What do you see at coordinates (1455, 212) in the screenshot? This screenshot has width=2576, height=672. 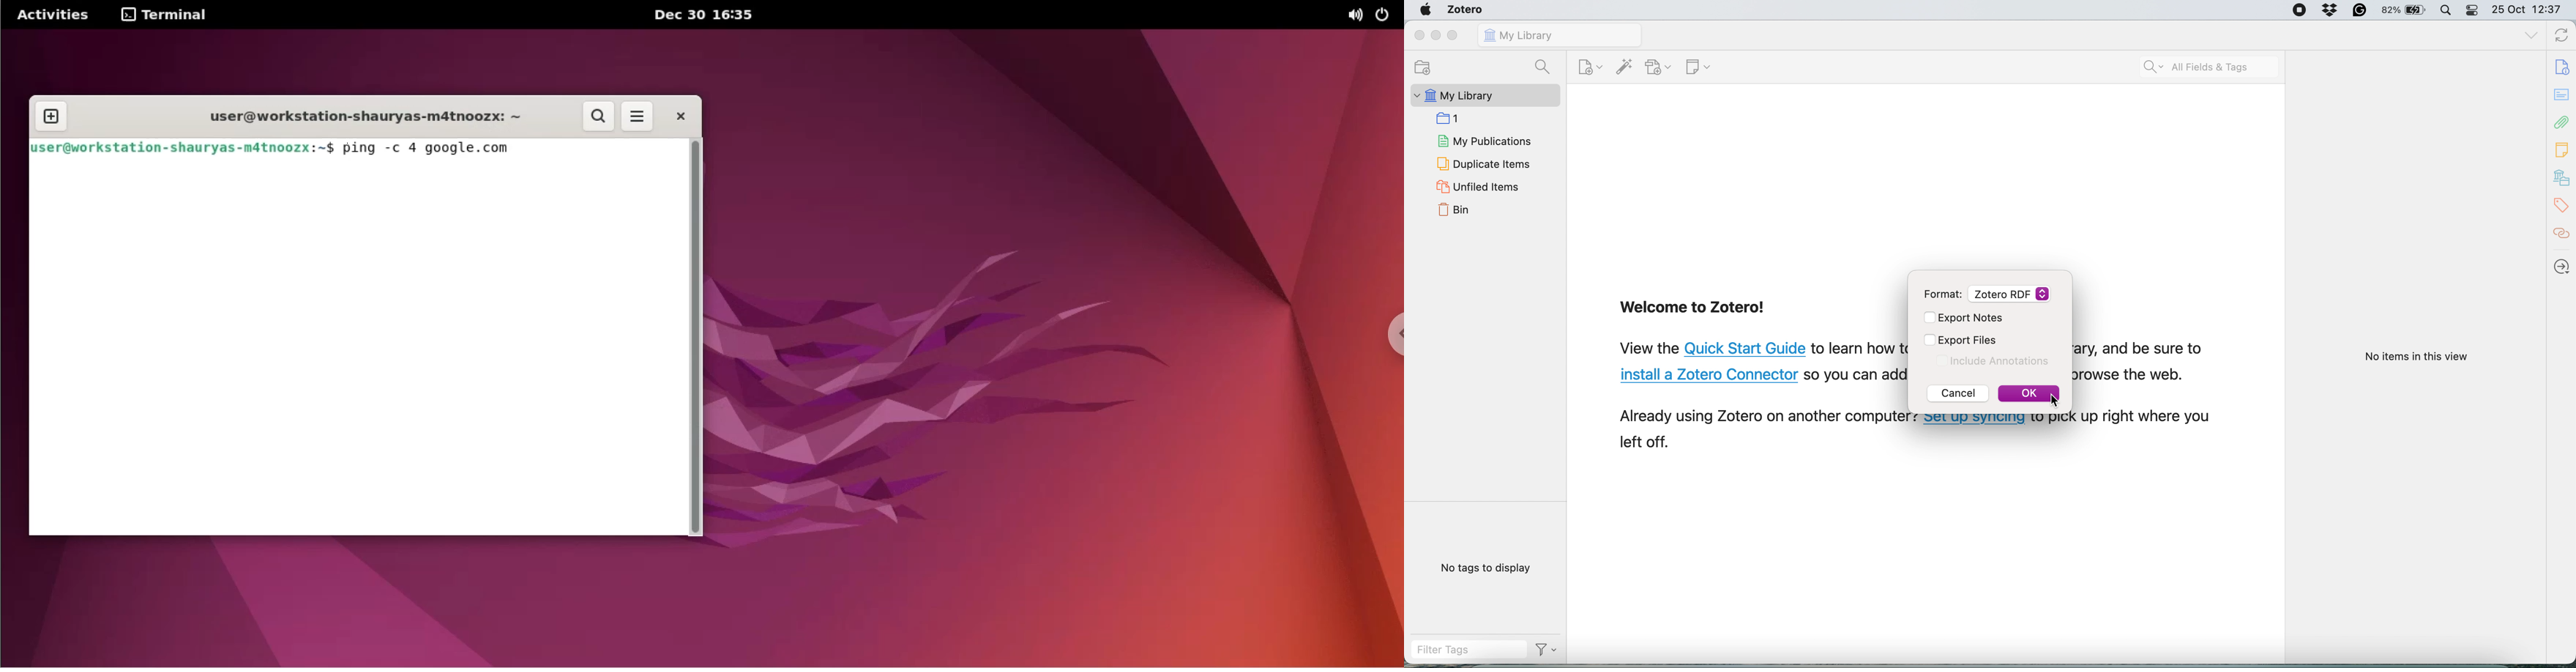 I see `bin` at bounding box center [1455, 212].